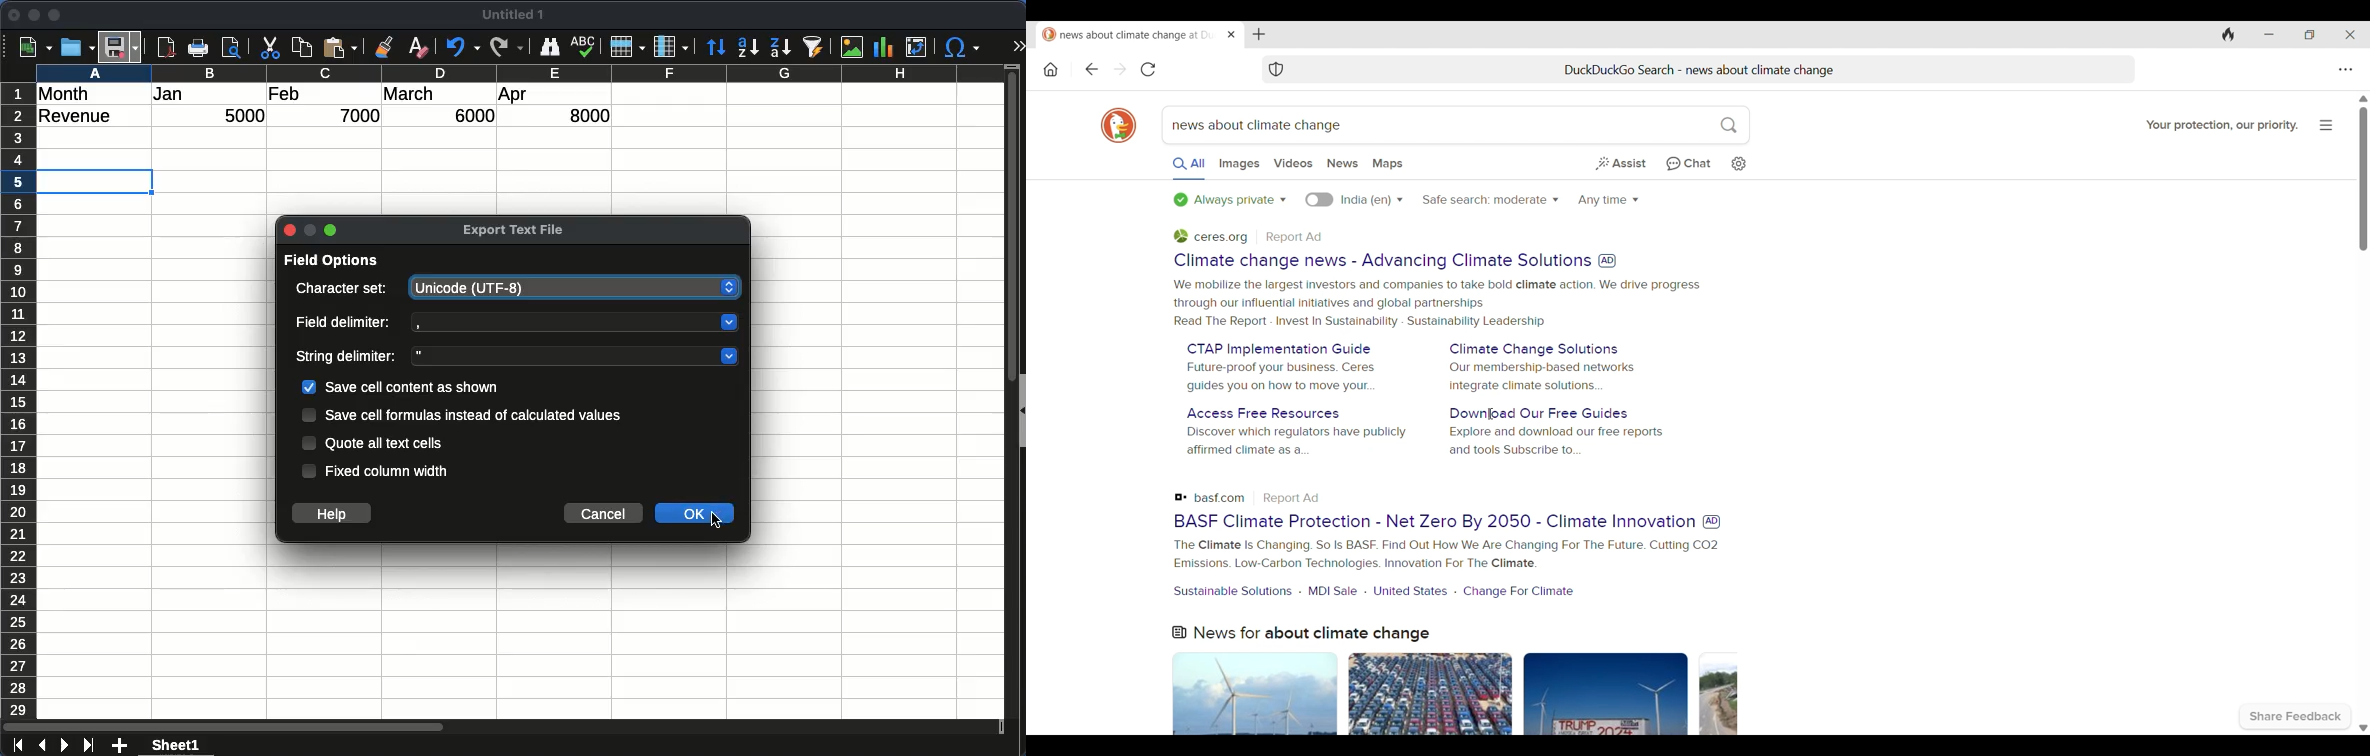 Image resolution: width=2380 pixels, height=756 pixels. What do you see at coordinates (362, 115) in the screenshot?
I see `7000` at bounding box center [362, 115].